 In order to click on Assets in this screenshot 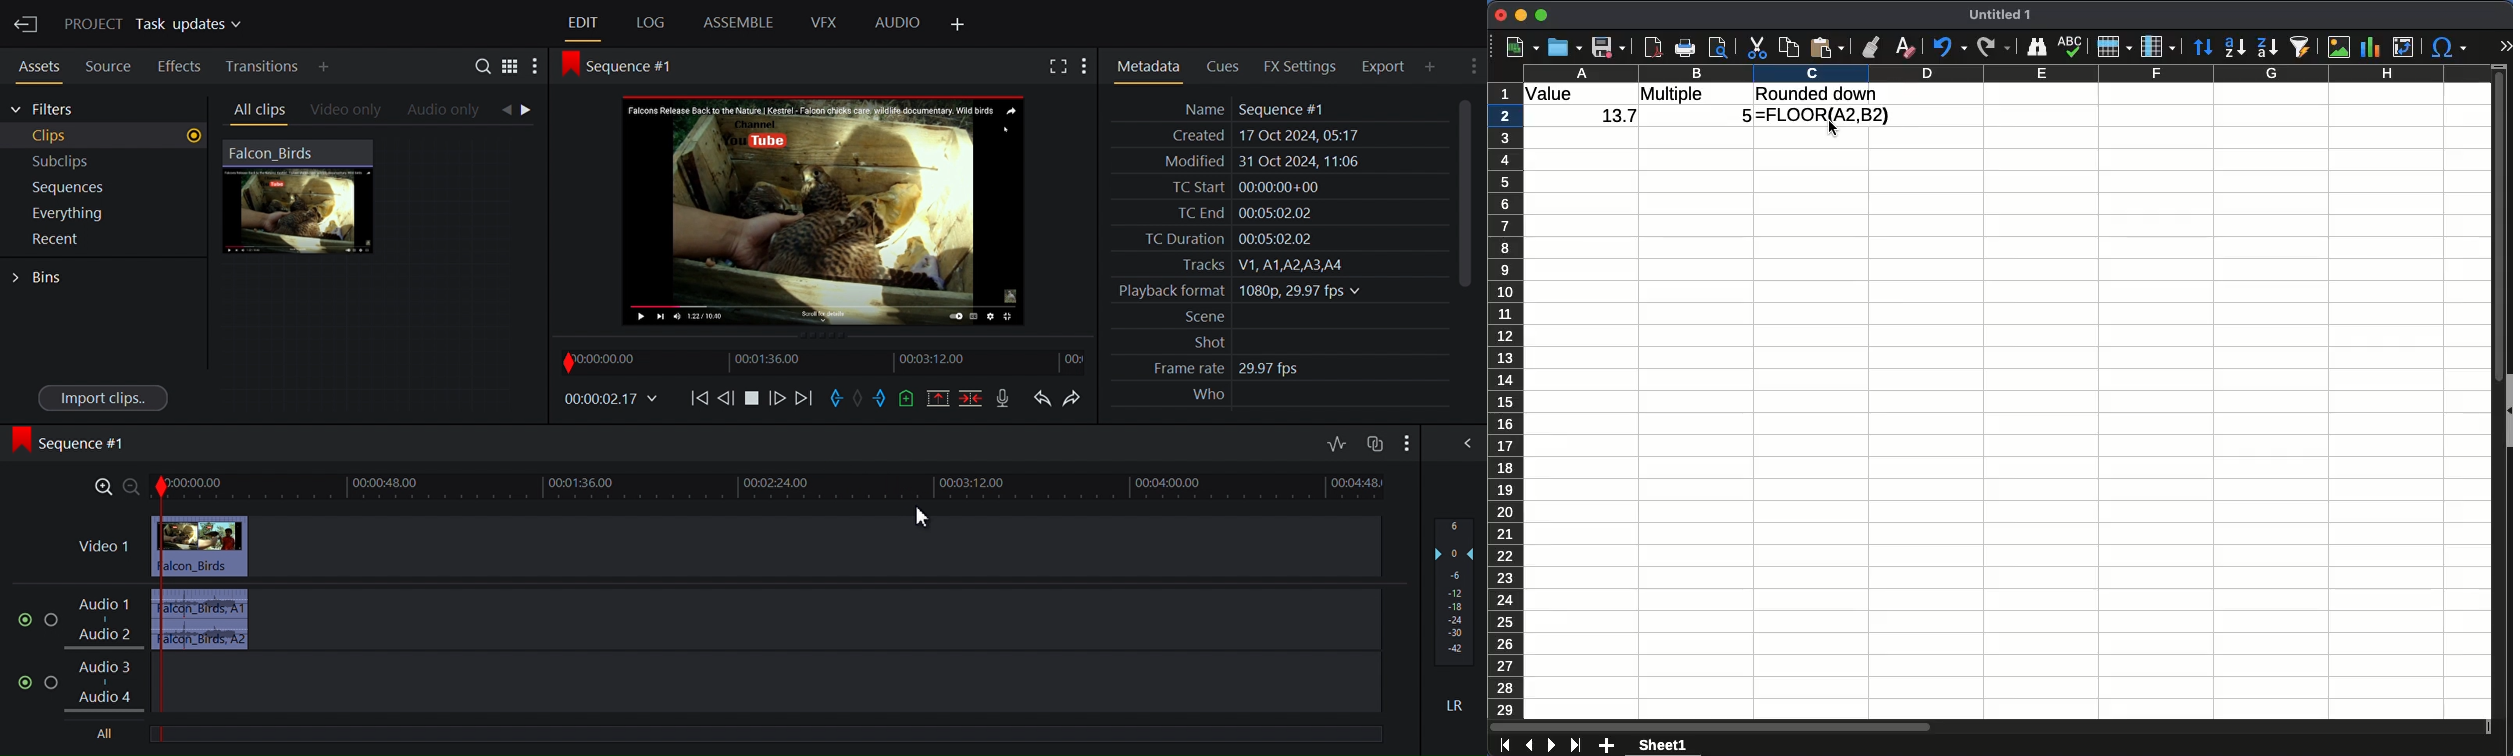, I will do `click(37, 66)`.